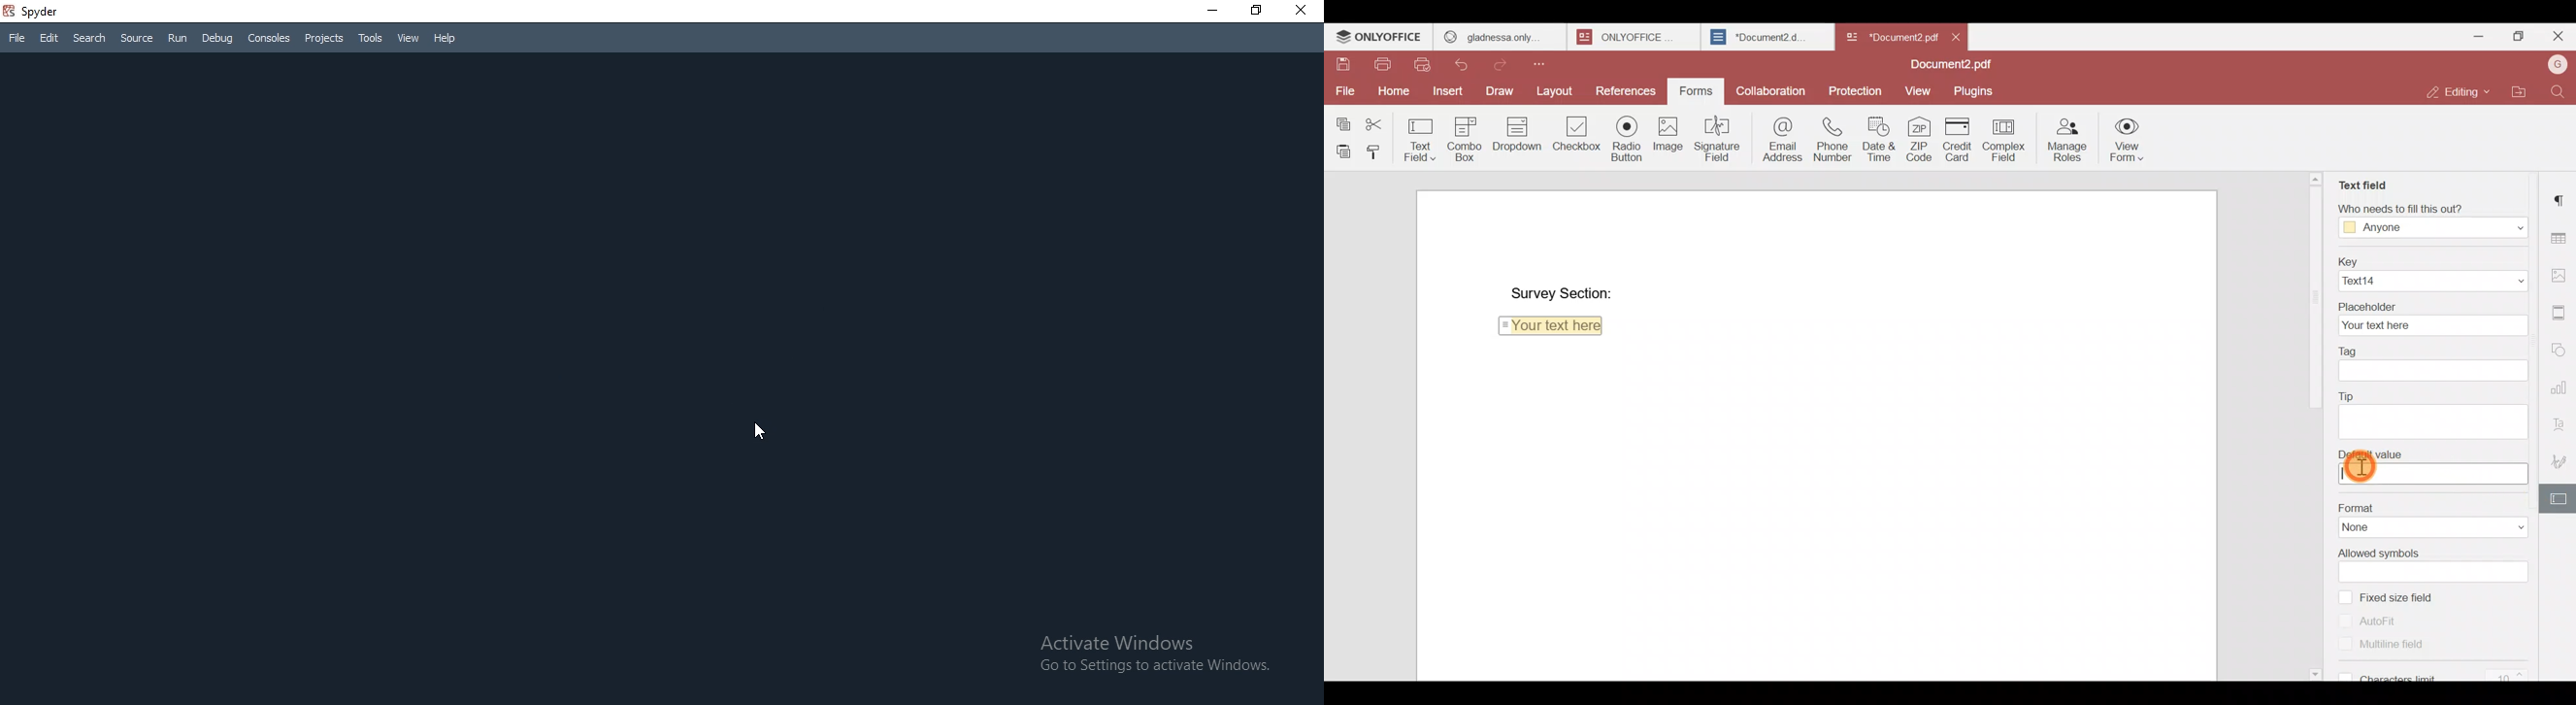 Image resolution: width=2576 pixels, height=728 pixels. Describe the element at coordinates (1626, 136) in the screenshot. I see `Radio` at that location.